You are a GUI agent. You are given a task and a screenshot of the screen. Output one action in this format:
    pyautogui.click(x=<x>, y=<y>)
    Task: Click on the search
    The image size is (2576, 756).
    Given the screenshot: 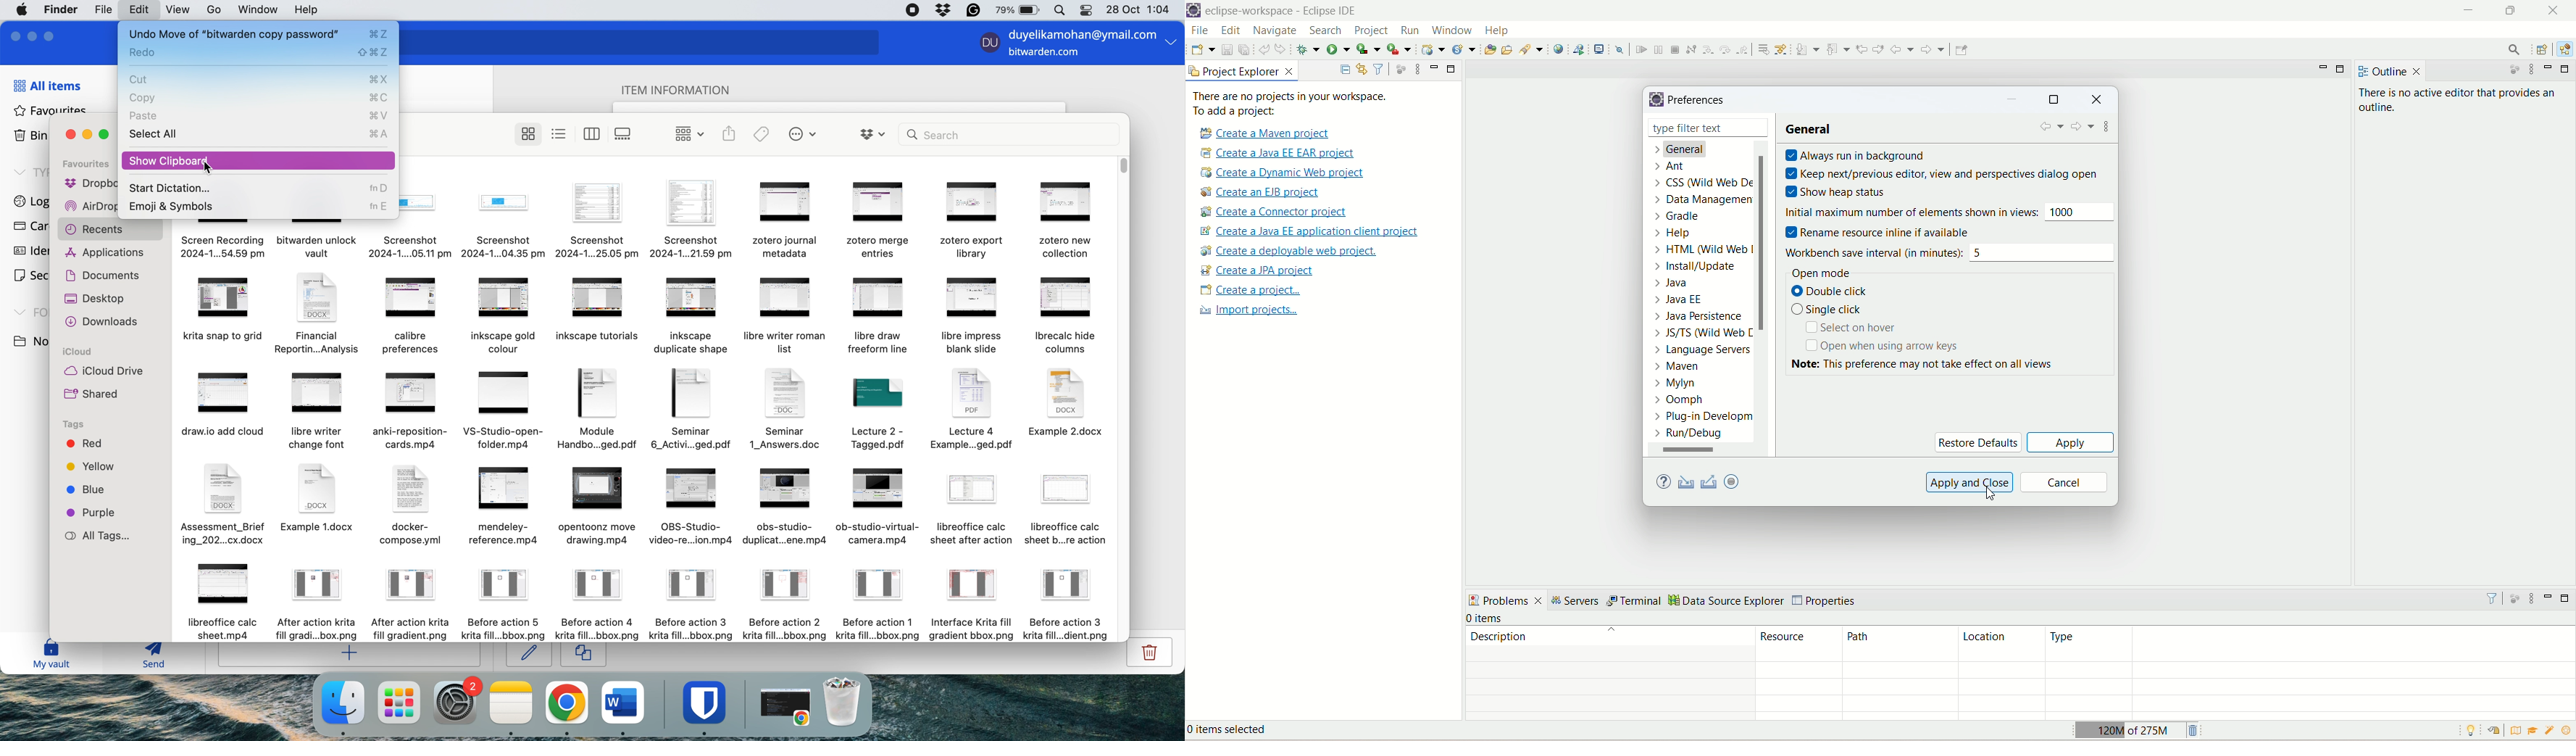 What is the action you would take?
    pyautogui.click(x=1533, y=49)
    